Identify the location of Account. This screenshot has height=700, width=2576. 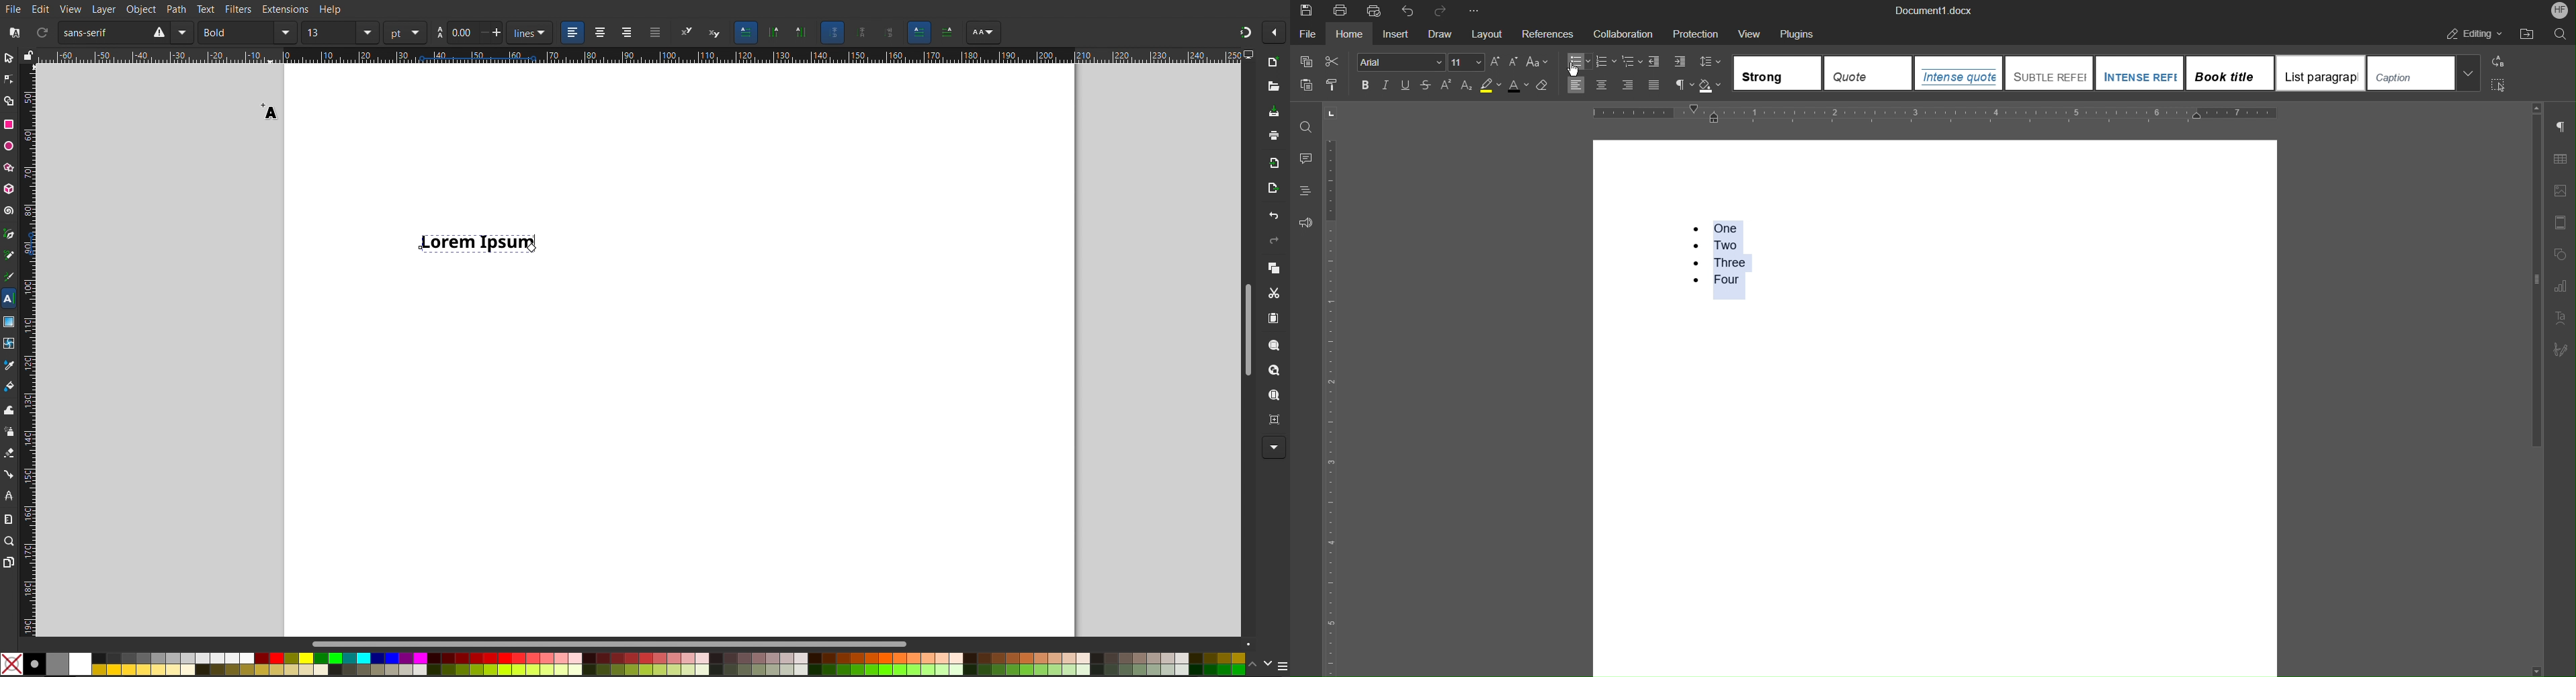
(2560, 9).